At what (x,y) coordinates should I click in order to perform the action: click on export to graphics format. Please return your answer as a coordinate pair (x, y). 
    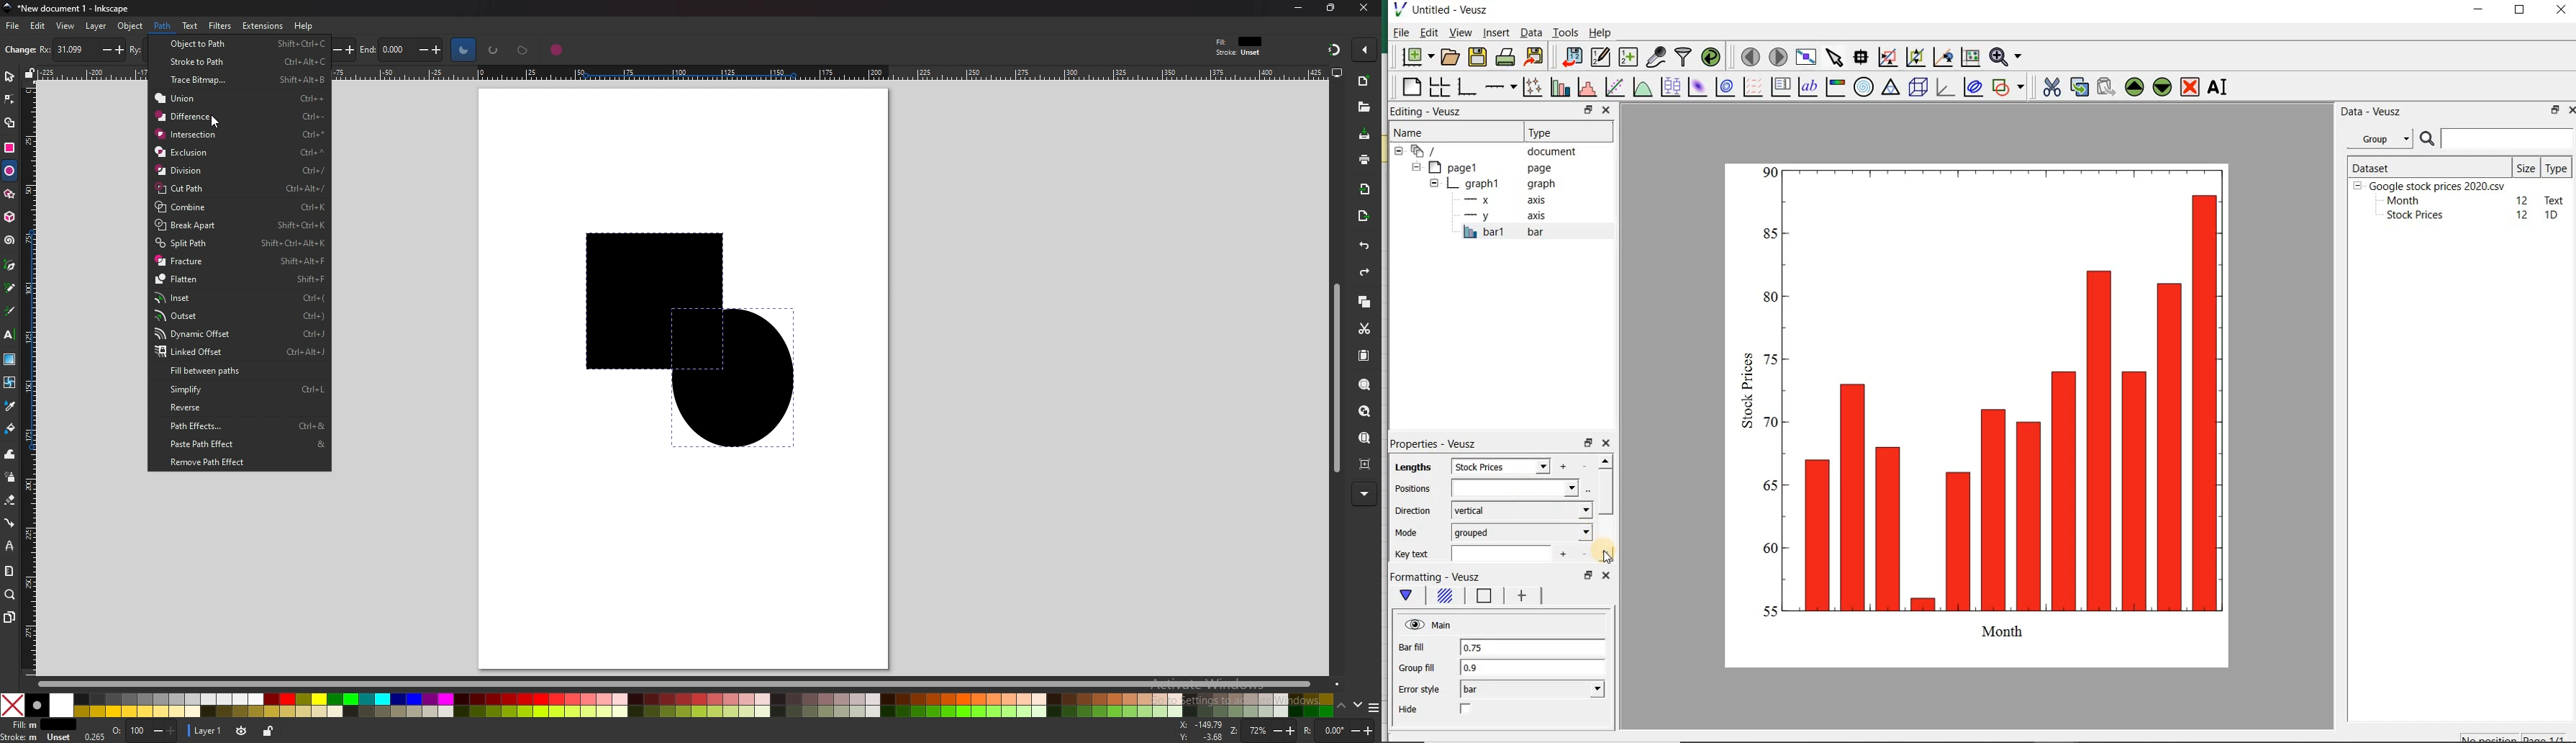
    Looking at the image, I should click on (1534, 58).